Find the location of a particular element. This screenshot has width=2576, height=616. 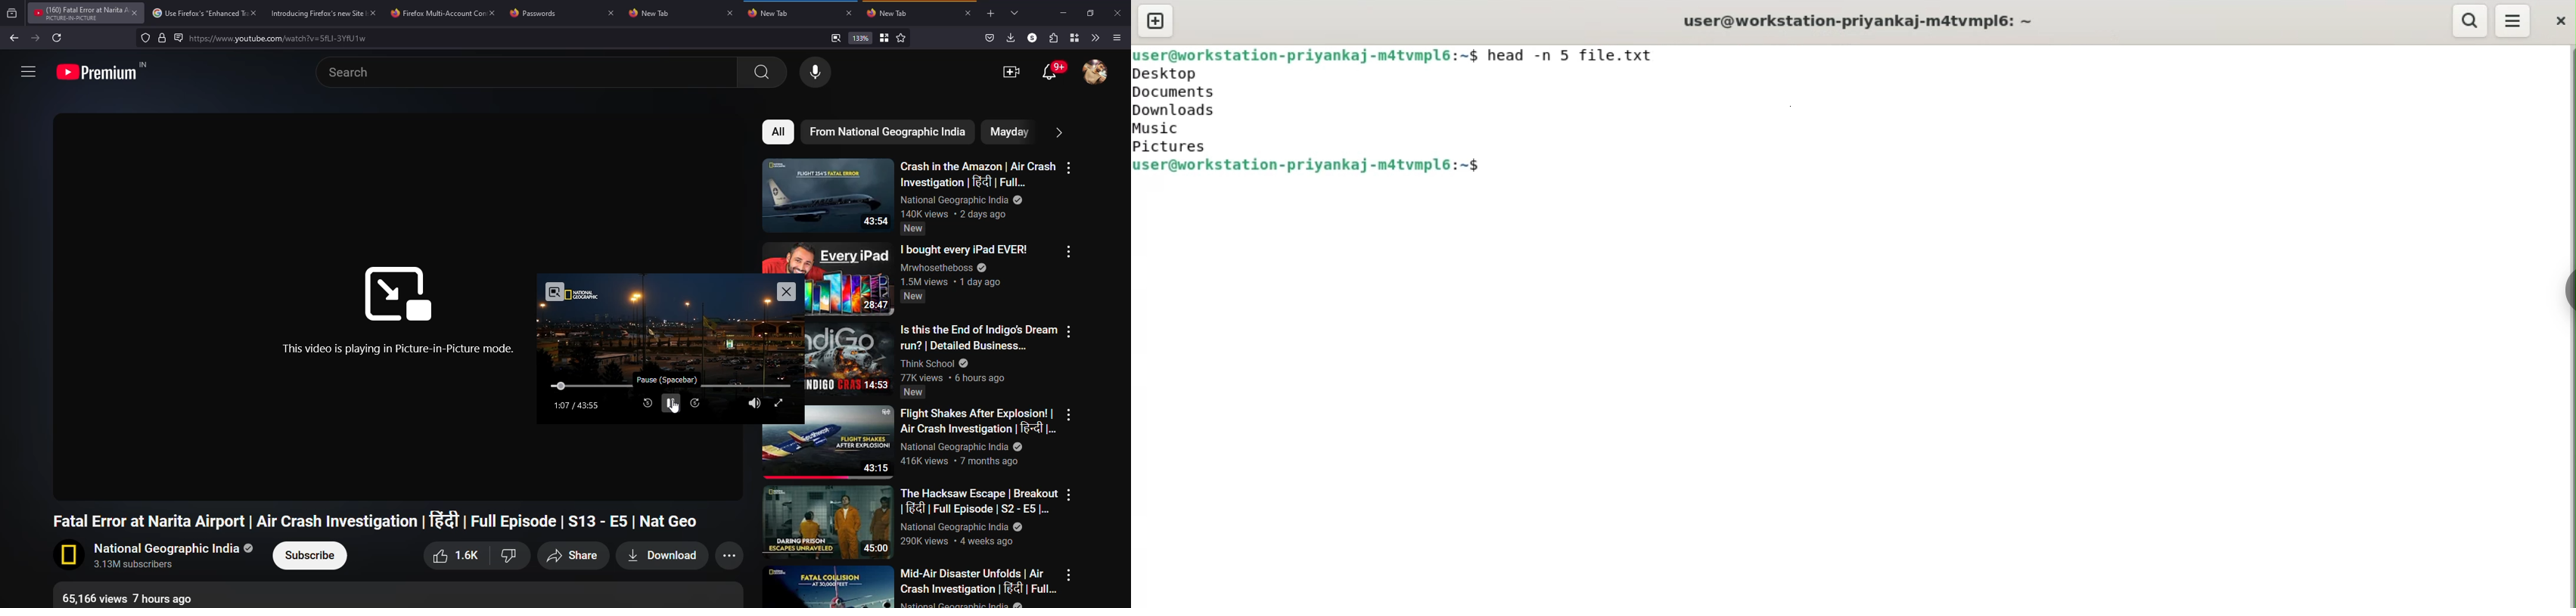

close is located at coordinates (970, 13).